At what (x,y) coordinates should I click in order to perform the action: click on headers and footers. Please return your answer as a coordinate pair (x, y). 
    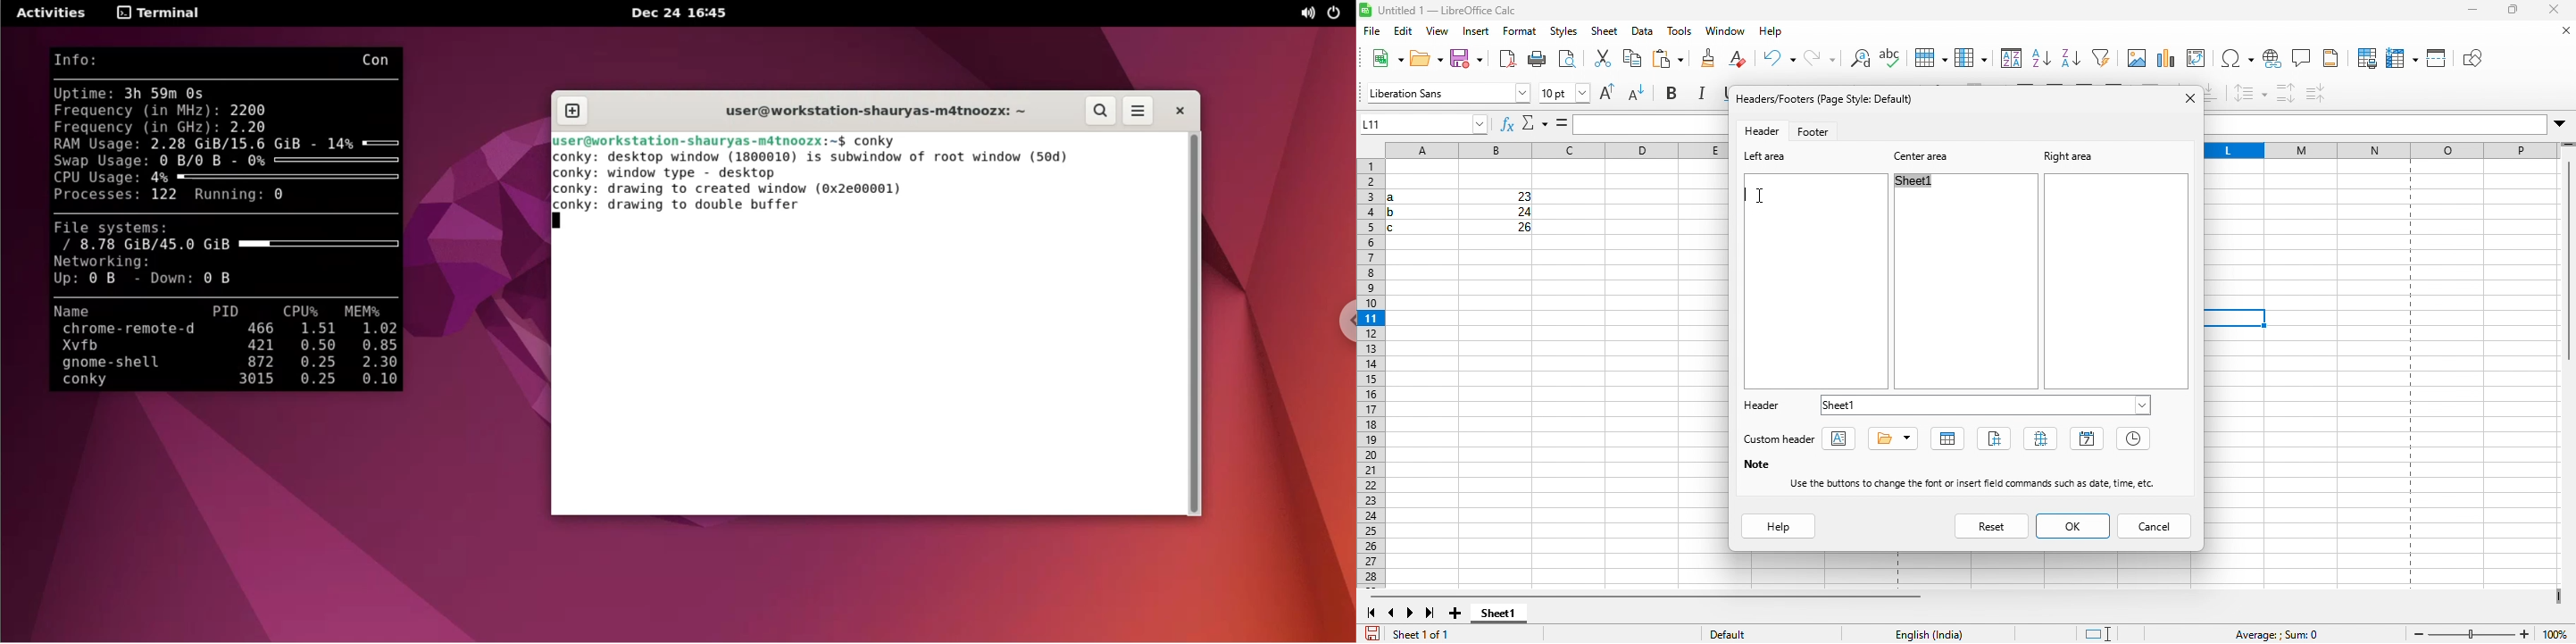
    Looking at the image, I should click on (2334, 60).